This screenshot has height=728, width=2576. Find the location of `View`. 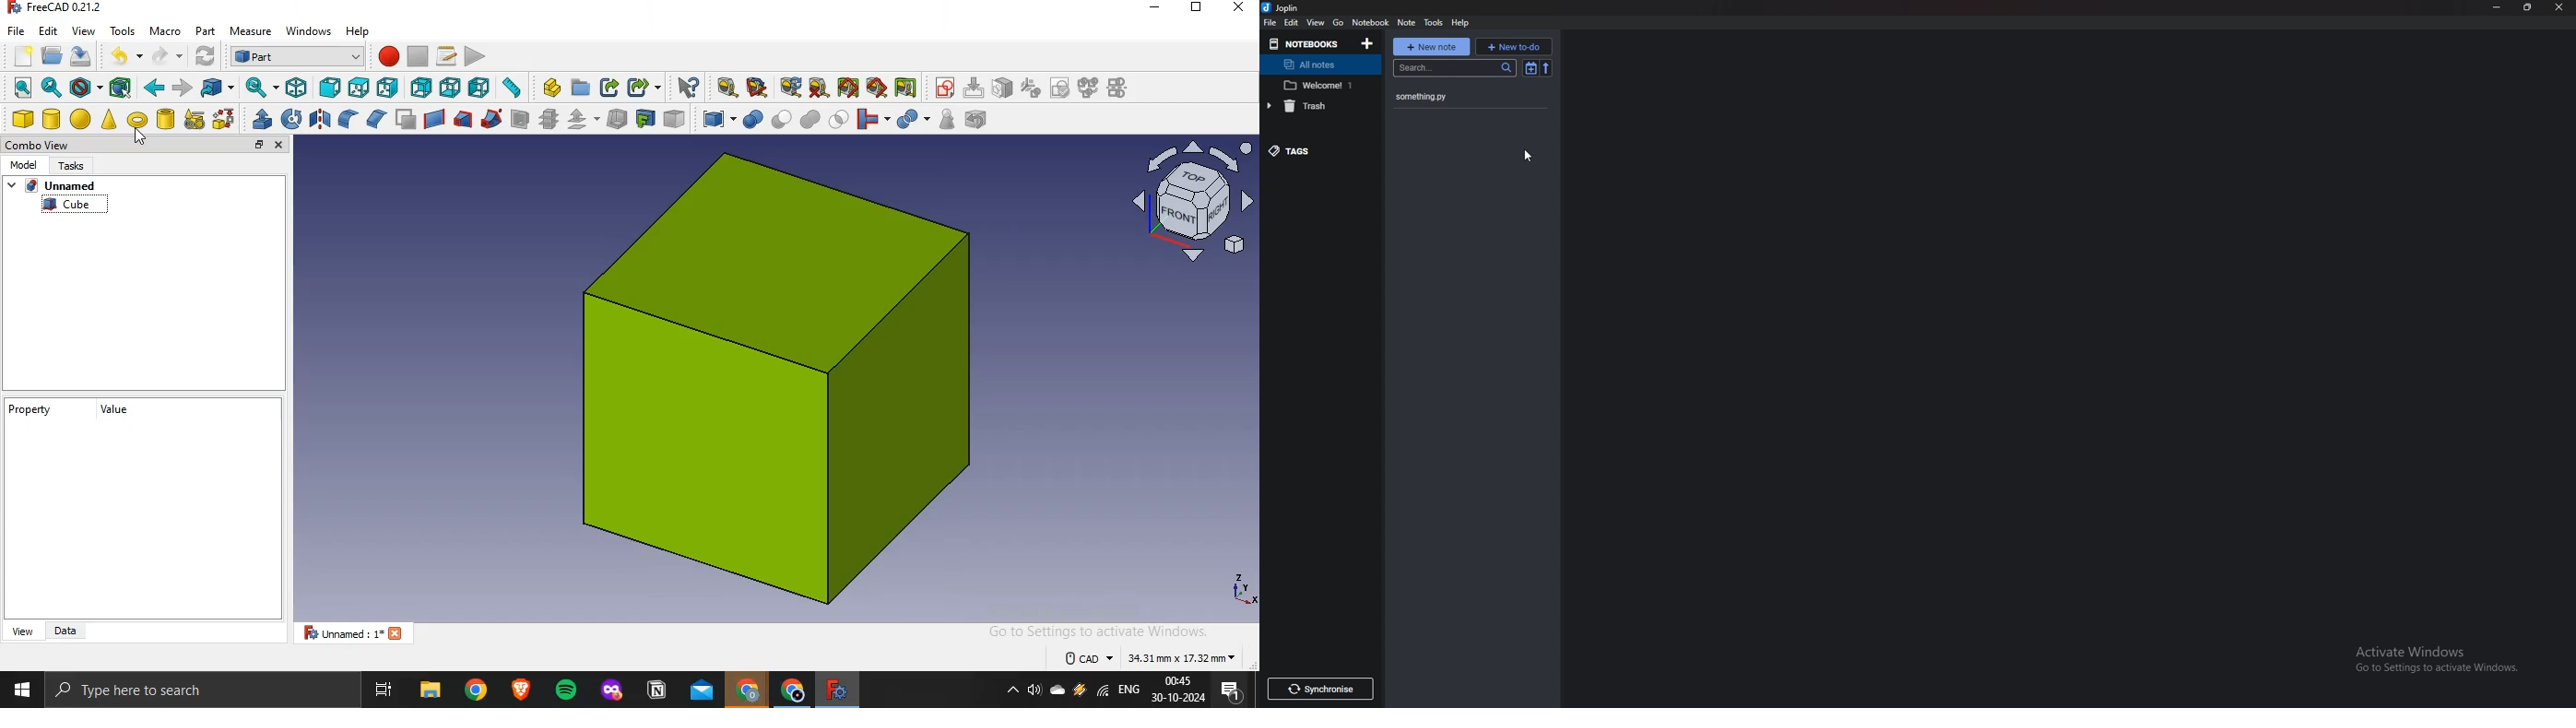

View is located at coordinates (1316, 23).